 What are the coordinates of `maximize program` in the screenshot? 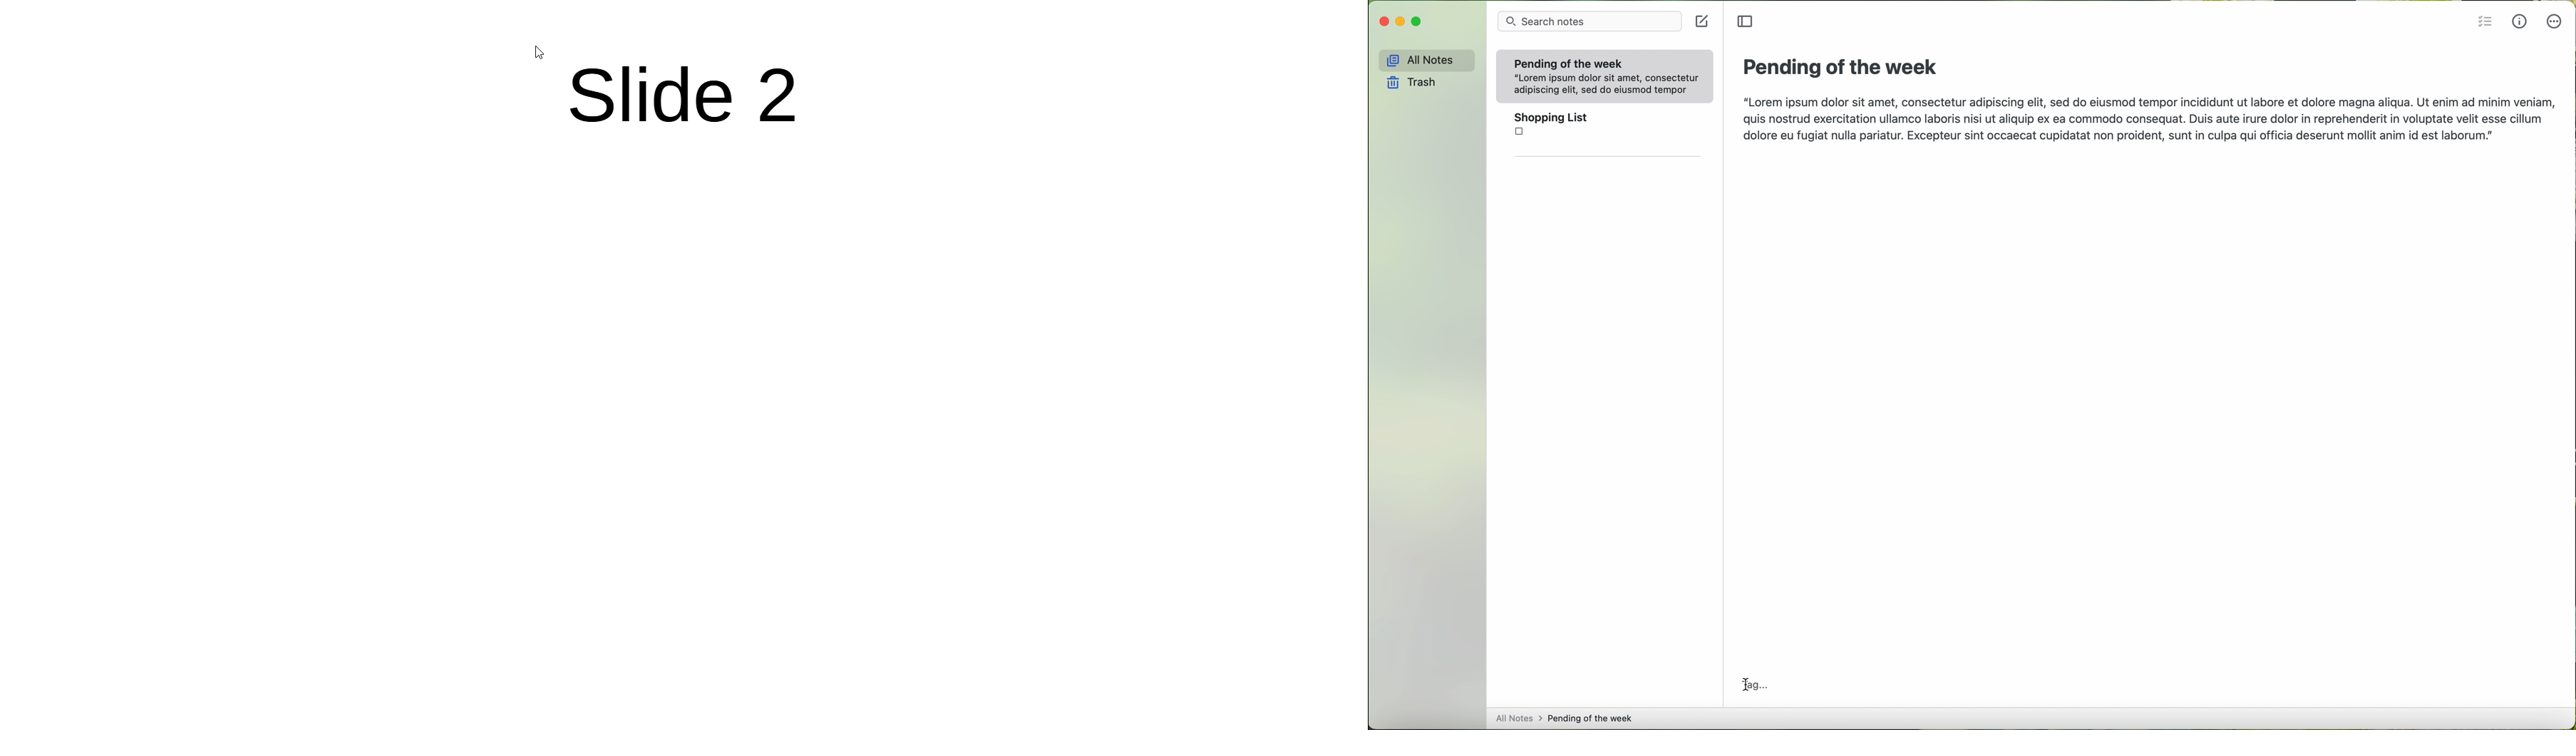 It's located at (1416, 21).